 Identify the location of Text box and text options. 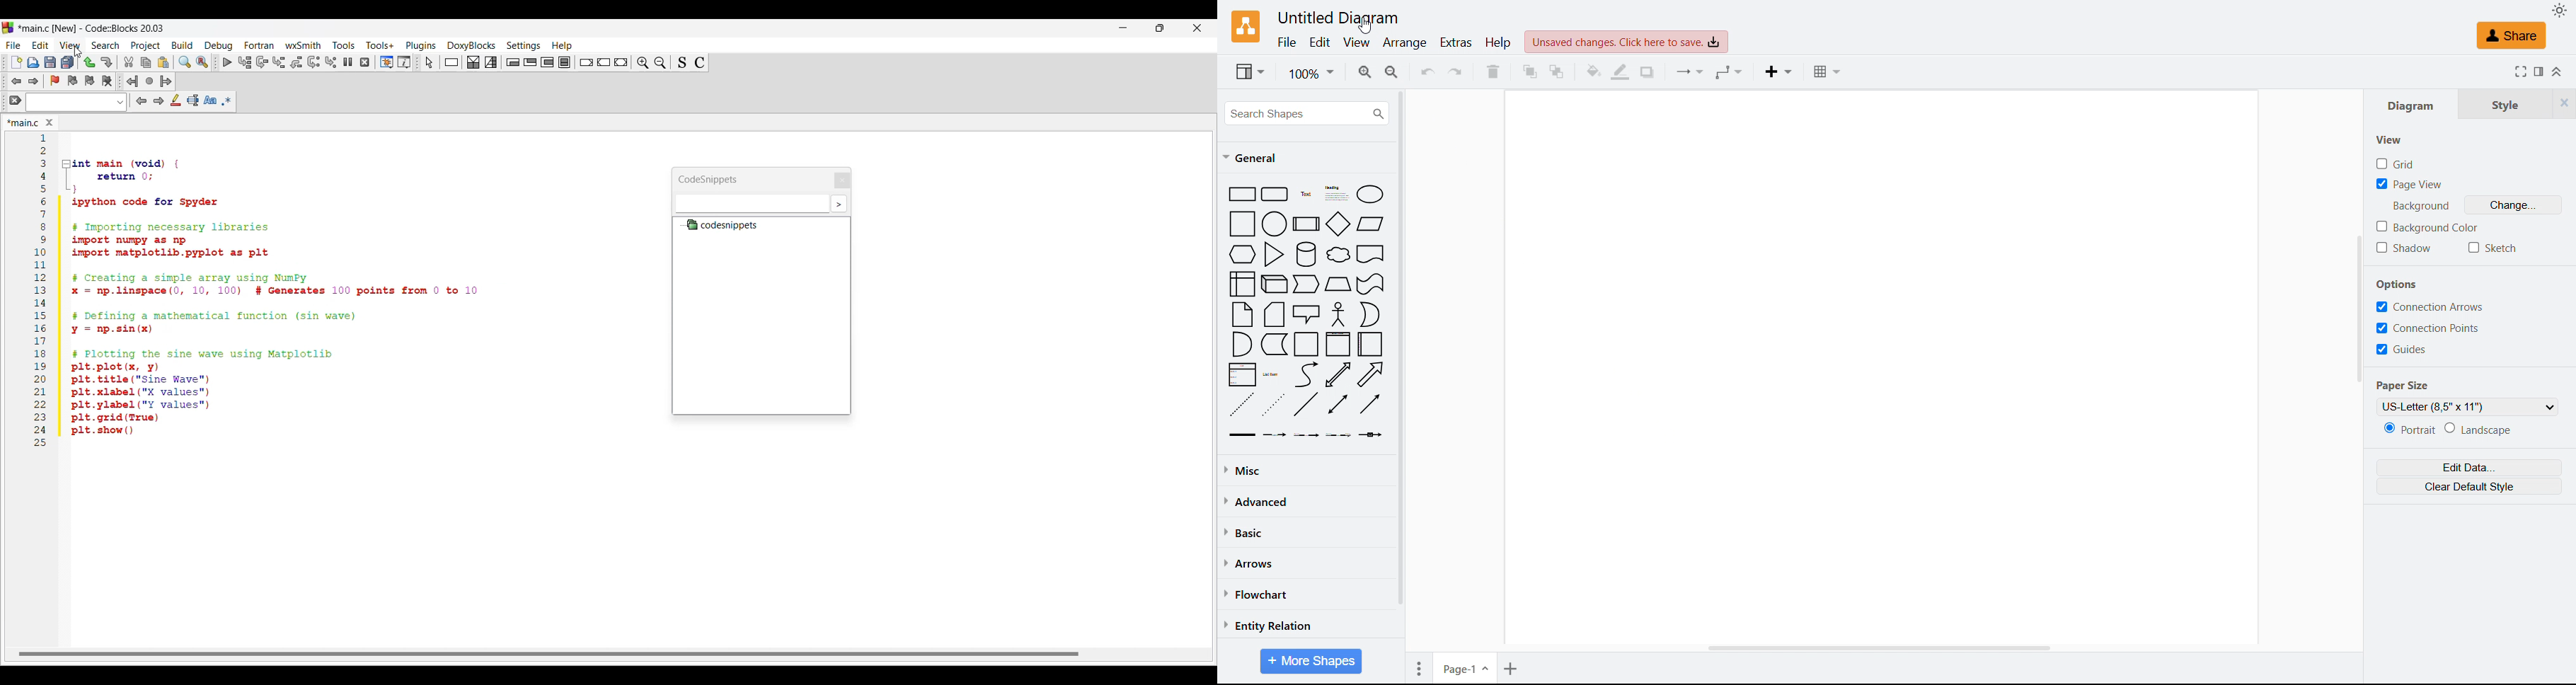
(77, 102).